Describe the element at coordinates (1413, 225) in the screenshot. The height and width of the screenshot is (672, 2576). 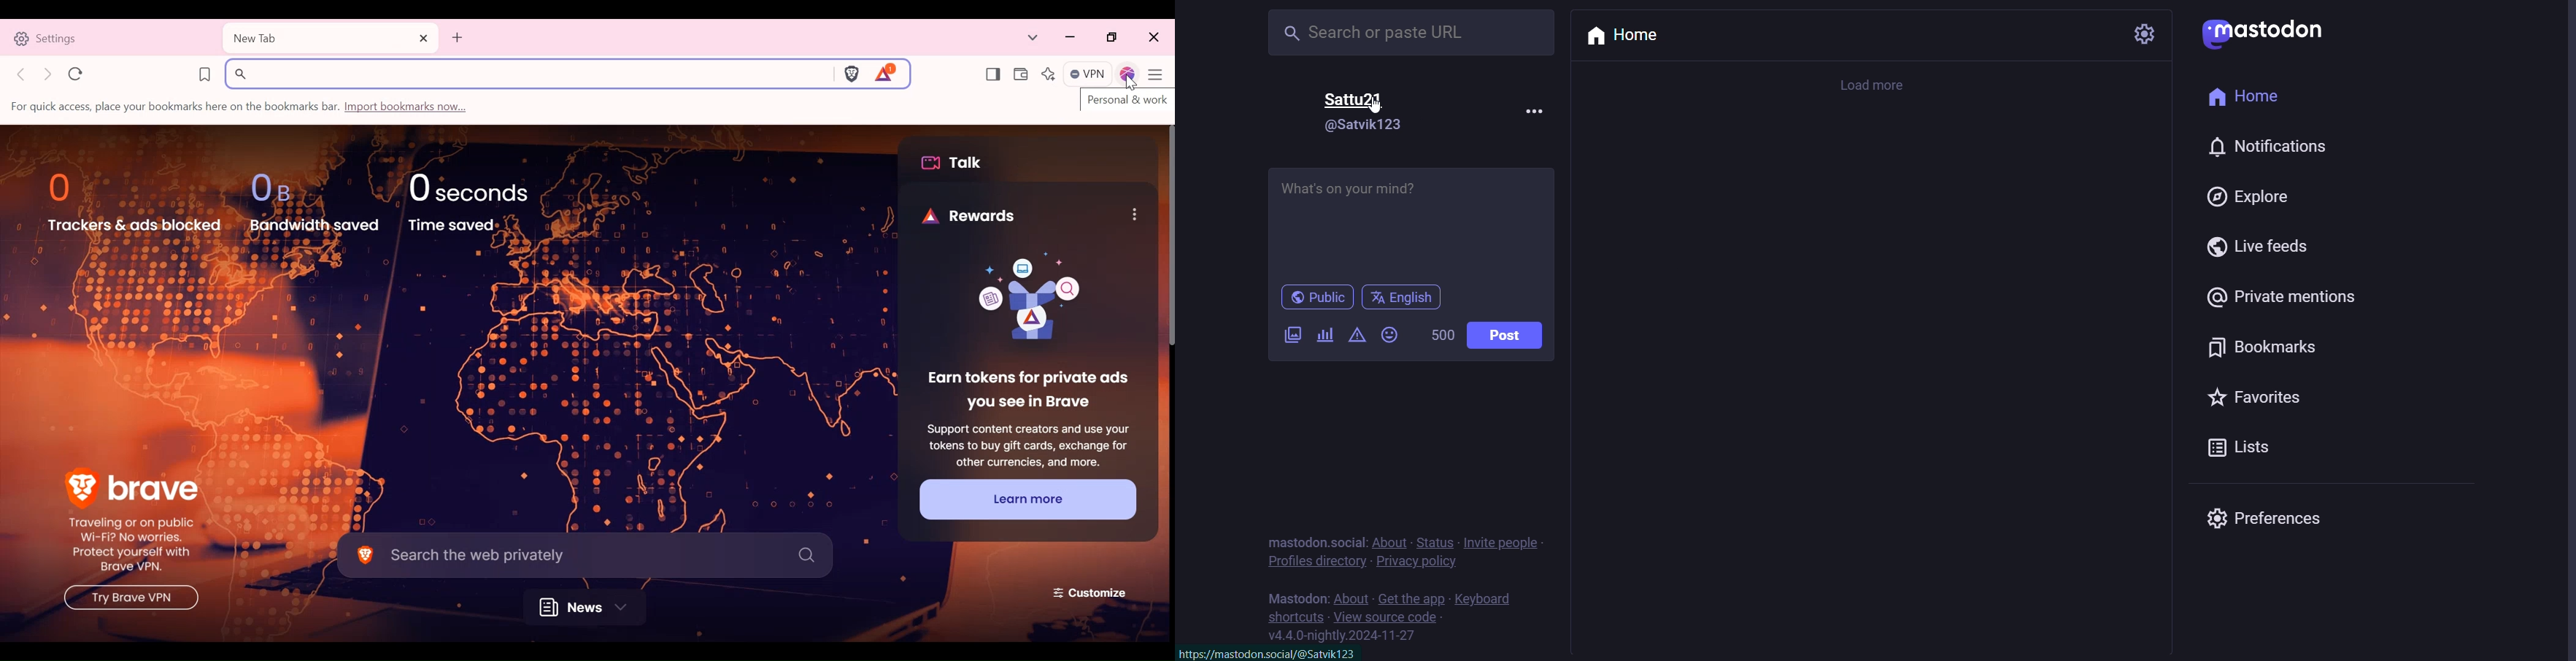
I see `What's on your mind?` at that location.